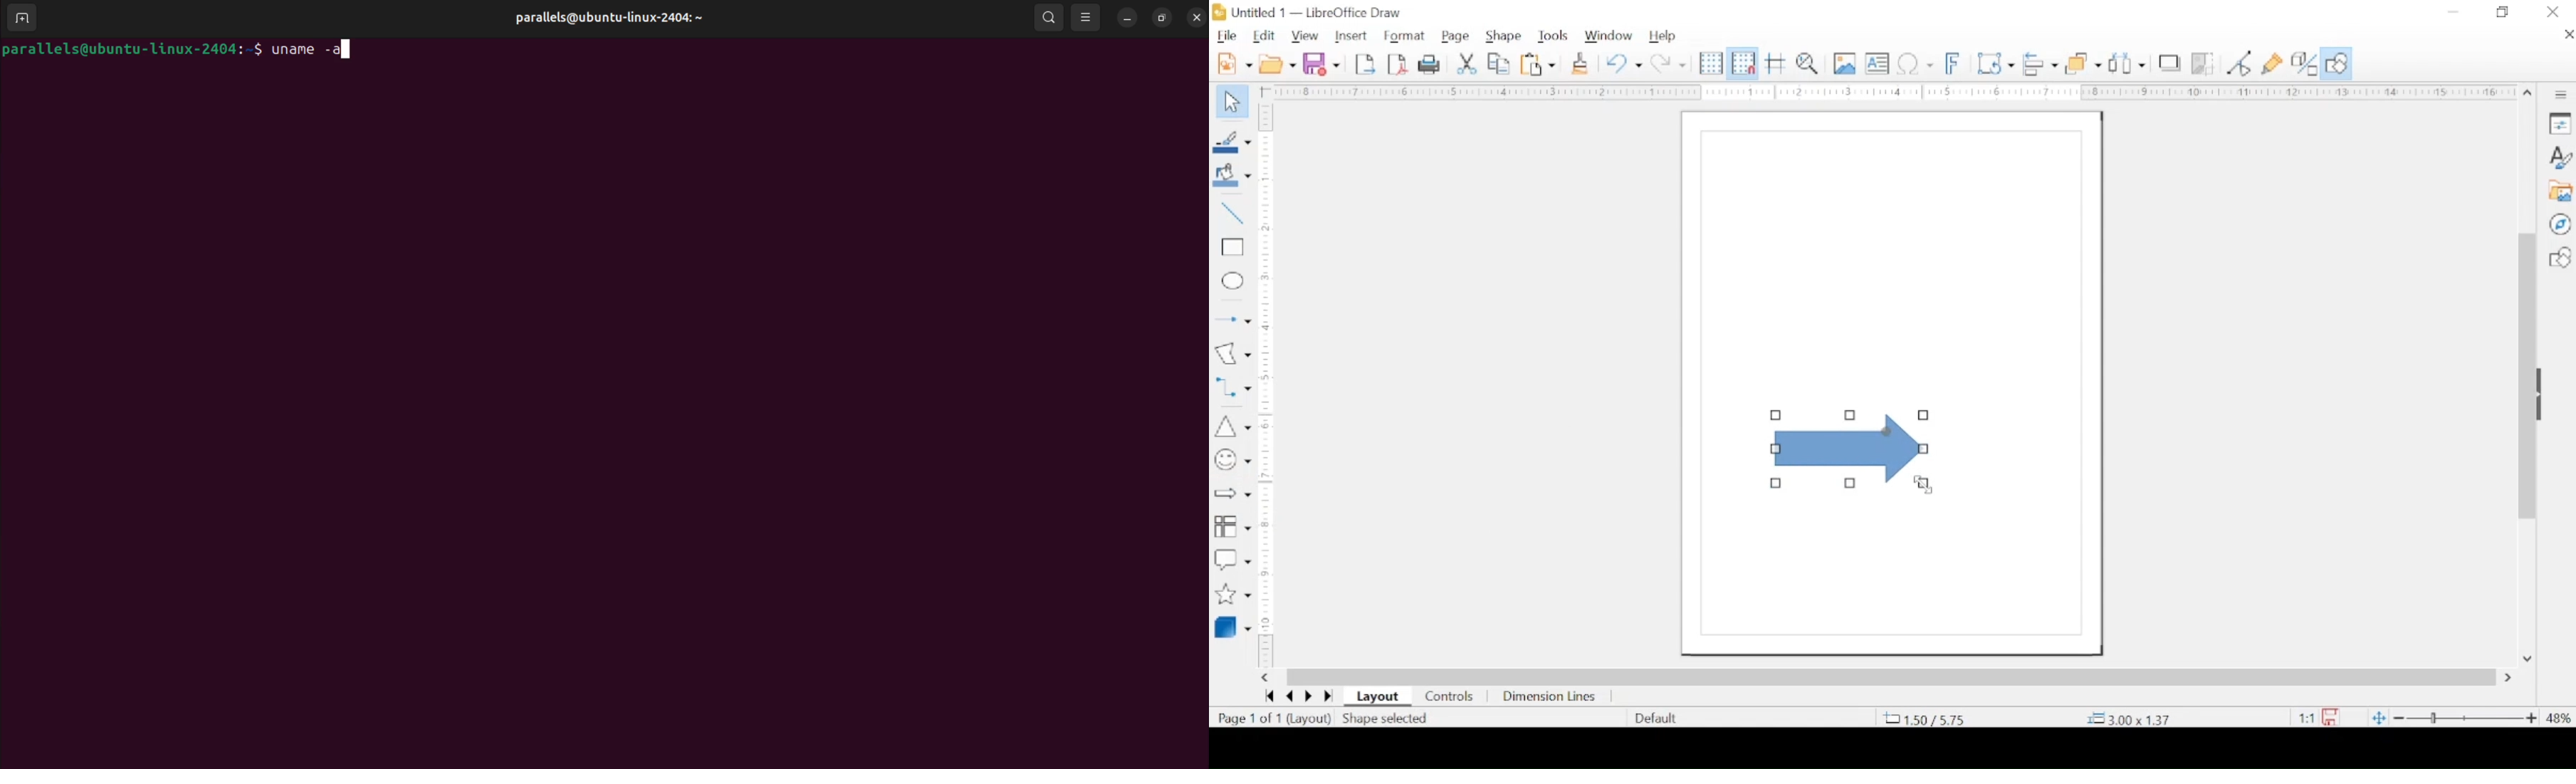  What do you see at coordinates (2132, 719) in the screenshot?
I see `coordinate` at bounding box center [2132, 719].